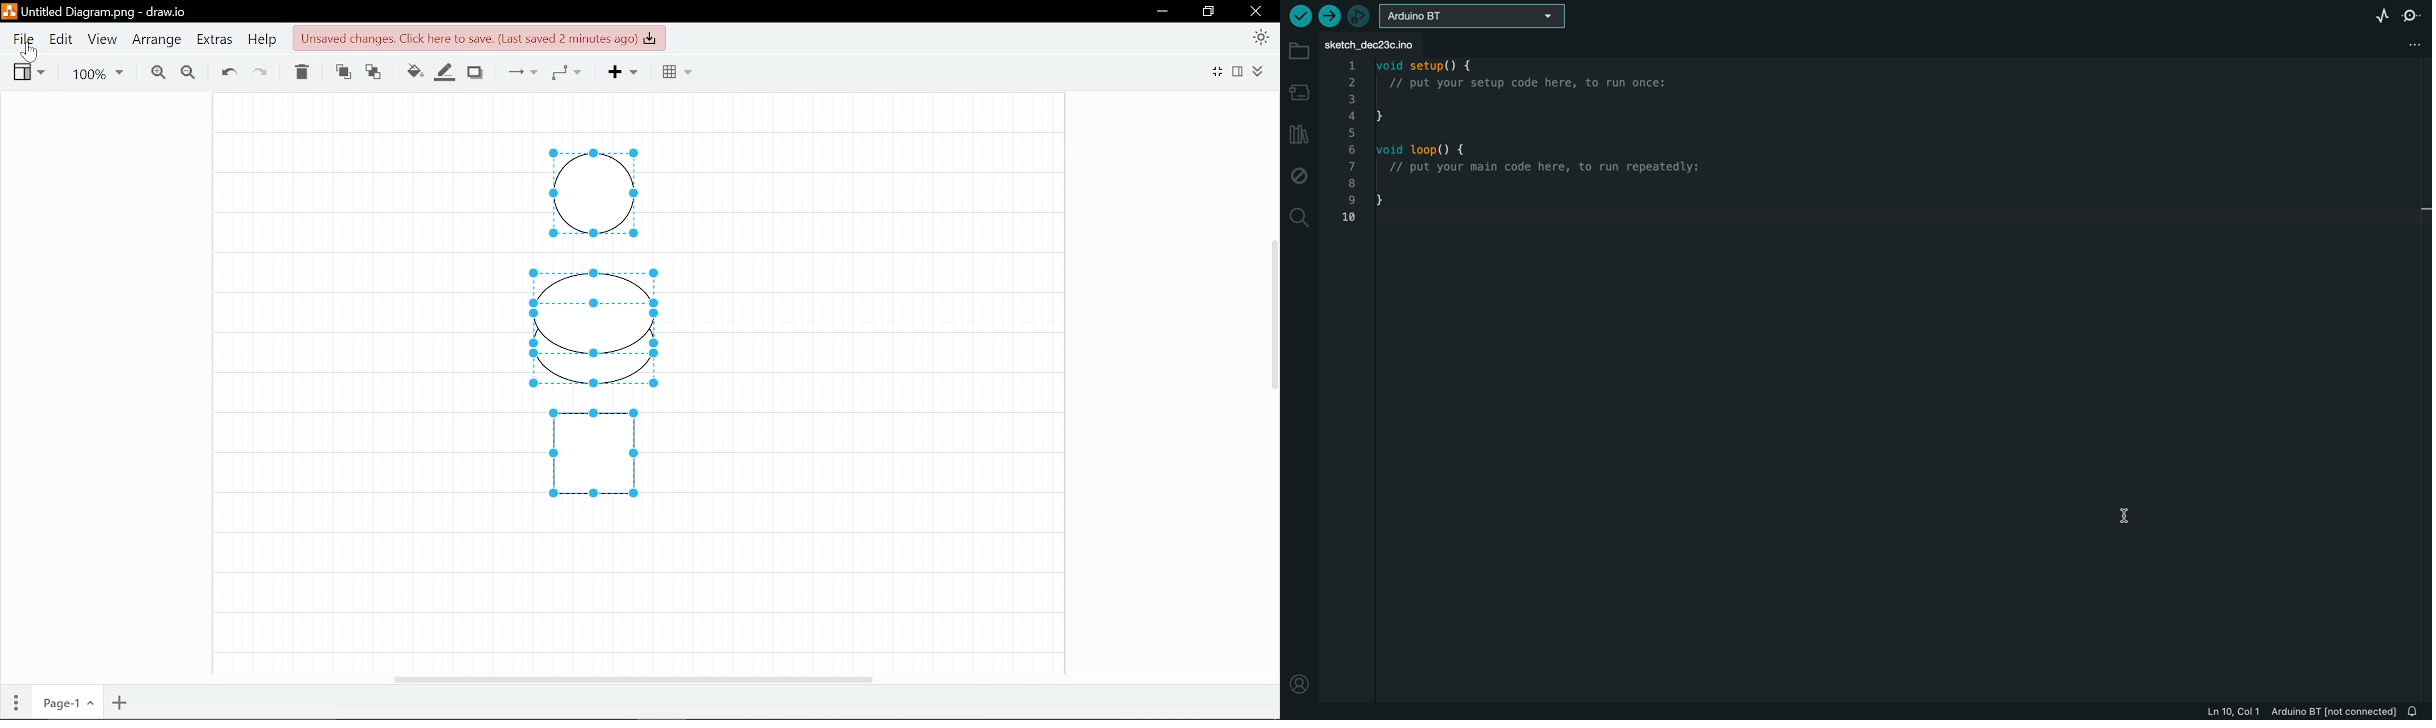 Image resolution: width=2436 pixels, height=728 pixels. I want to click on Minimize, so click(1162, 12).